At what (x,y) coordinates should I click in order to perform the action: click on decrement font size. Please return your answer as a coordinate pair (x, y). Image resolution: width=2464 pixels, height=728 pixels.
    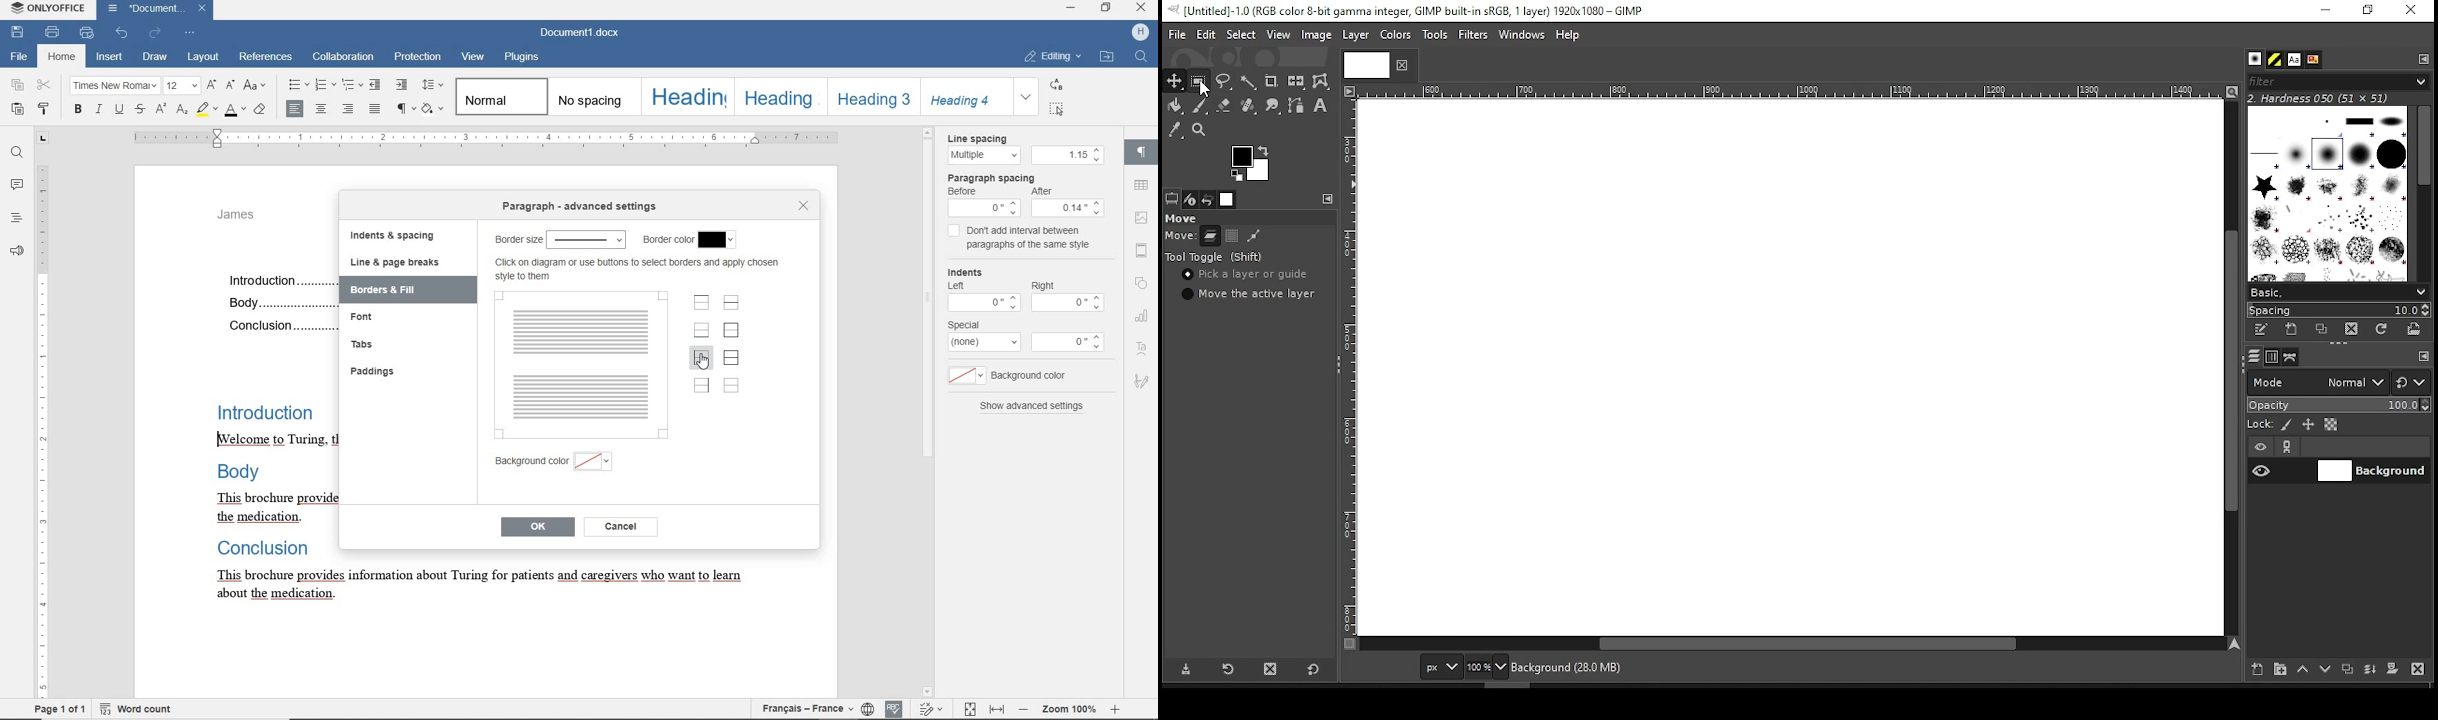
    Looking at the image, I should click on (232, 86).